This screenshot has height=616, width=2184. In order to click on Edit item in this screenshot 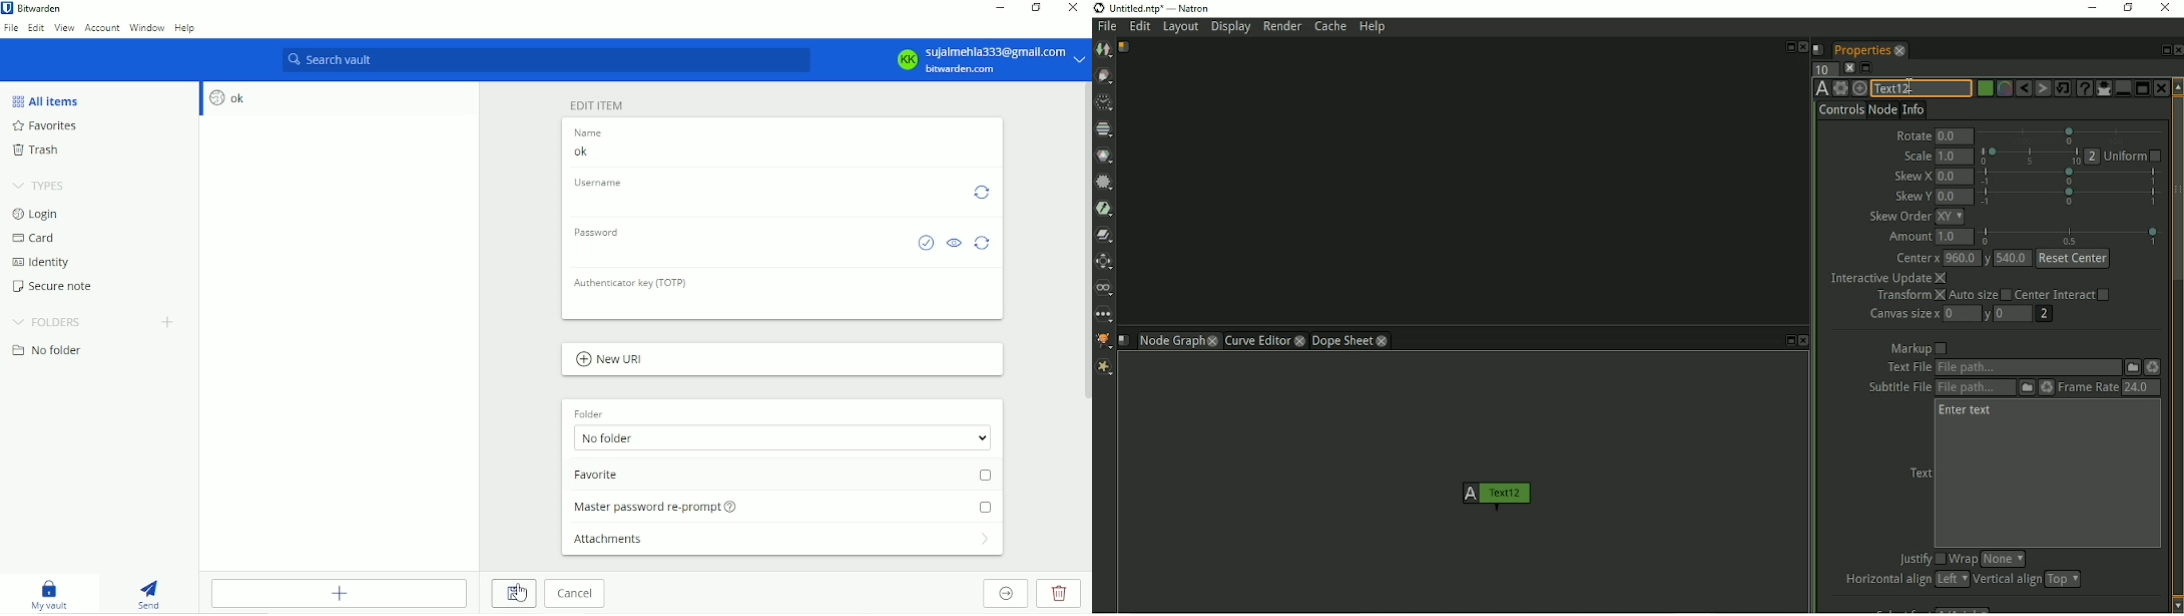, I will do `click(601, 104)`.